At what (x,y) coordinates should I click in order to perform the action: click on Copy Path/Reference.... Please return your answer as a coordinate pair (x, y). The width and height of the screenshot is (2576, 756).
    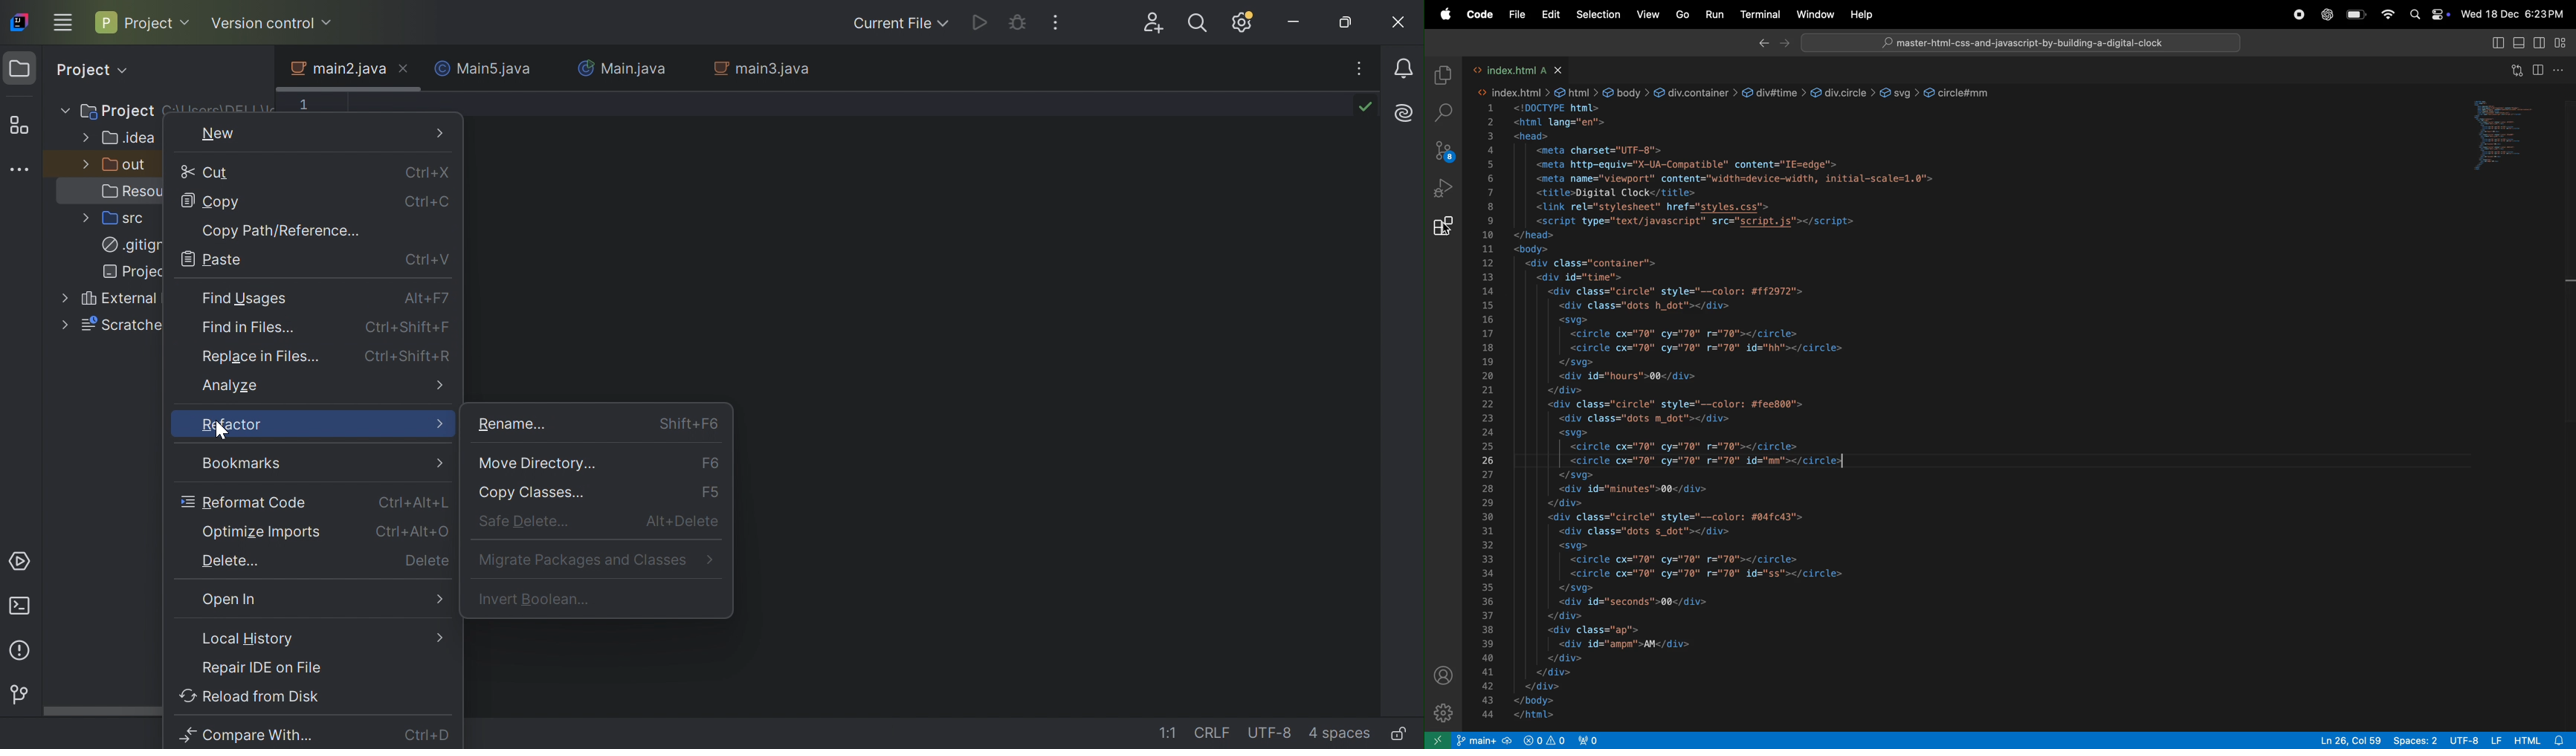
    Looking at the image, I should click on (284, 231).